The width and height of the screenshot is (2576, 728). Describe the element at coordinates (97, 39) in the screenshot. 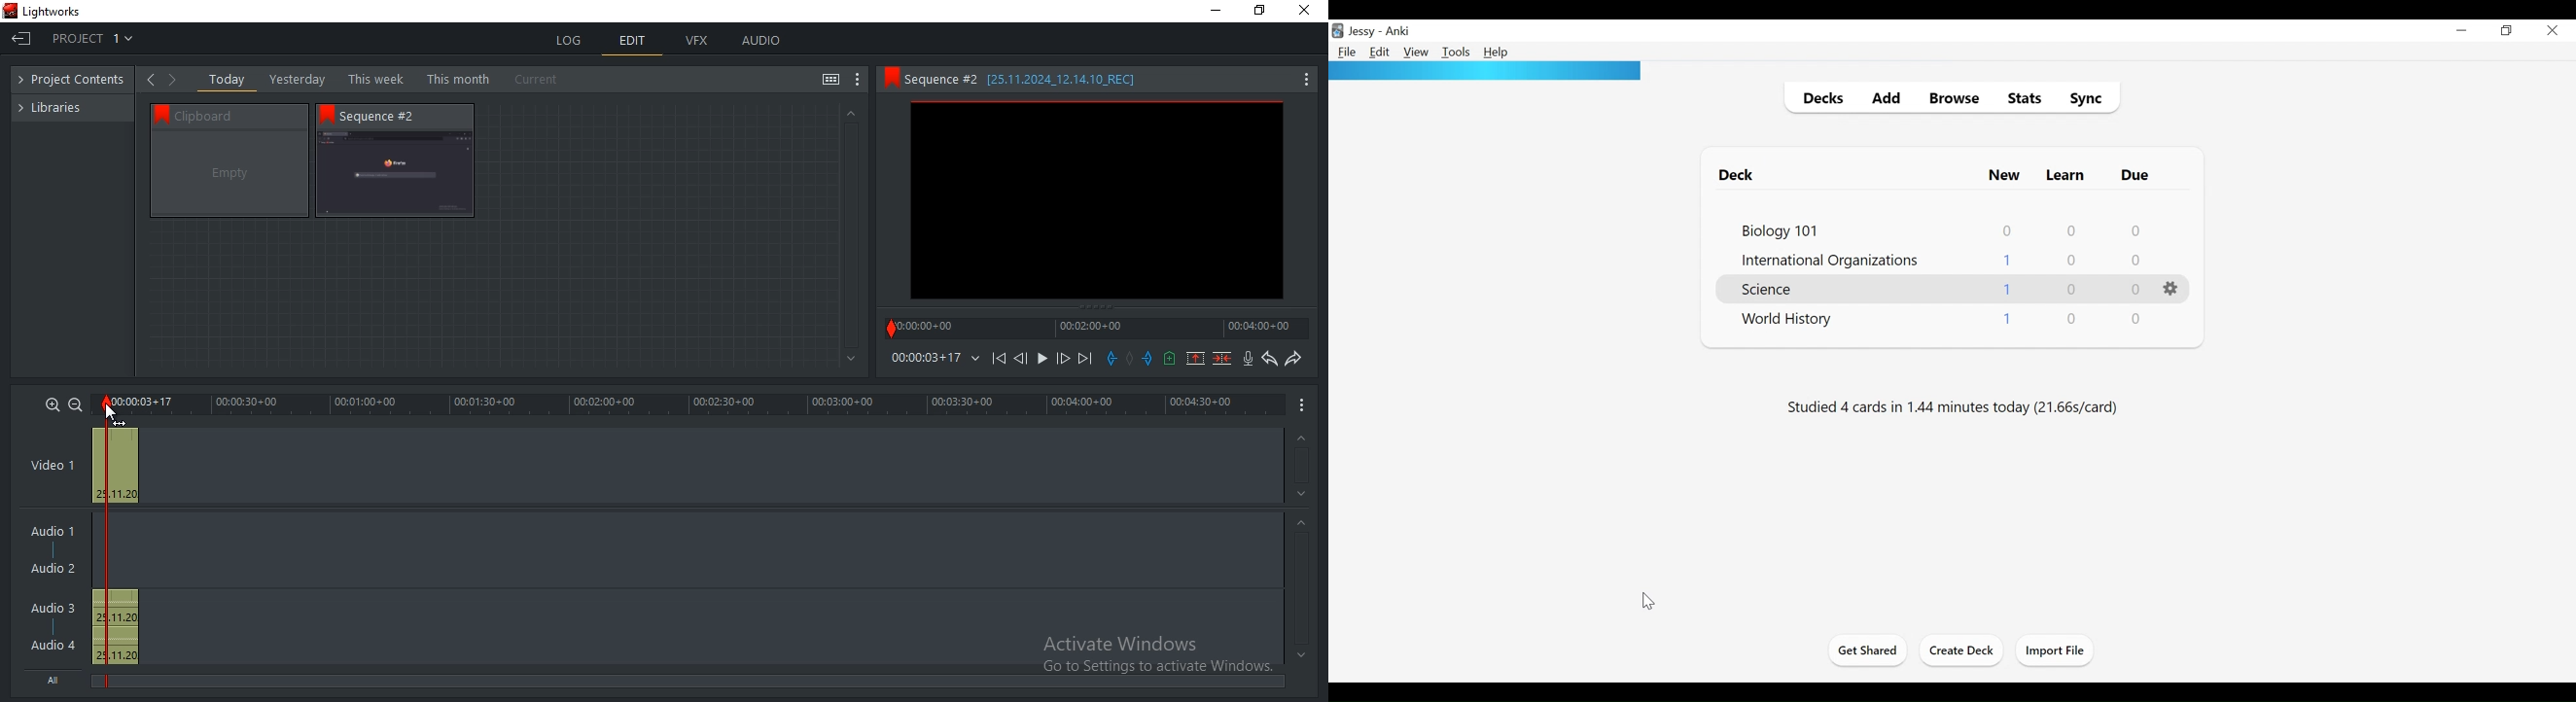

I see `project 1: drop down` at that location.